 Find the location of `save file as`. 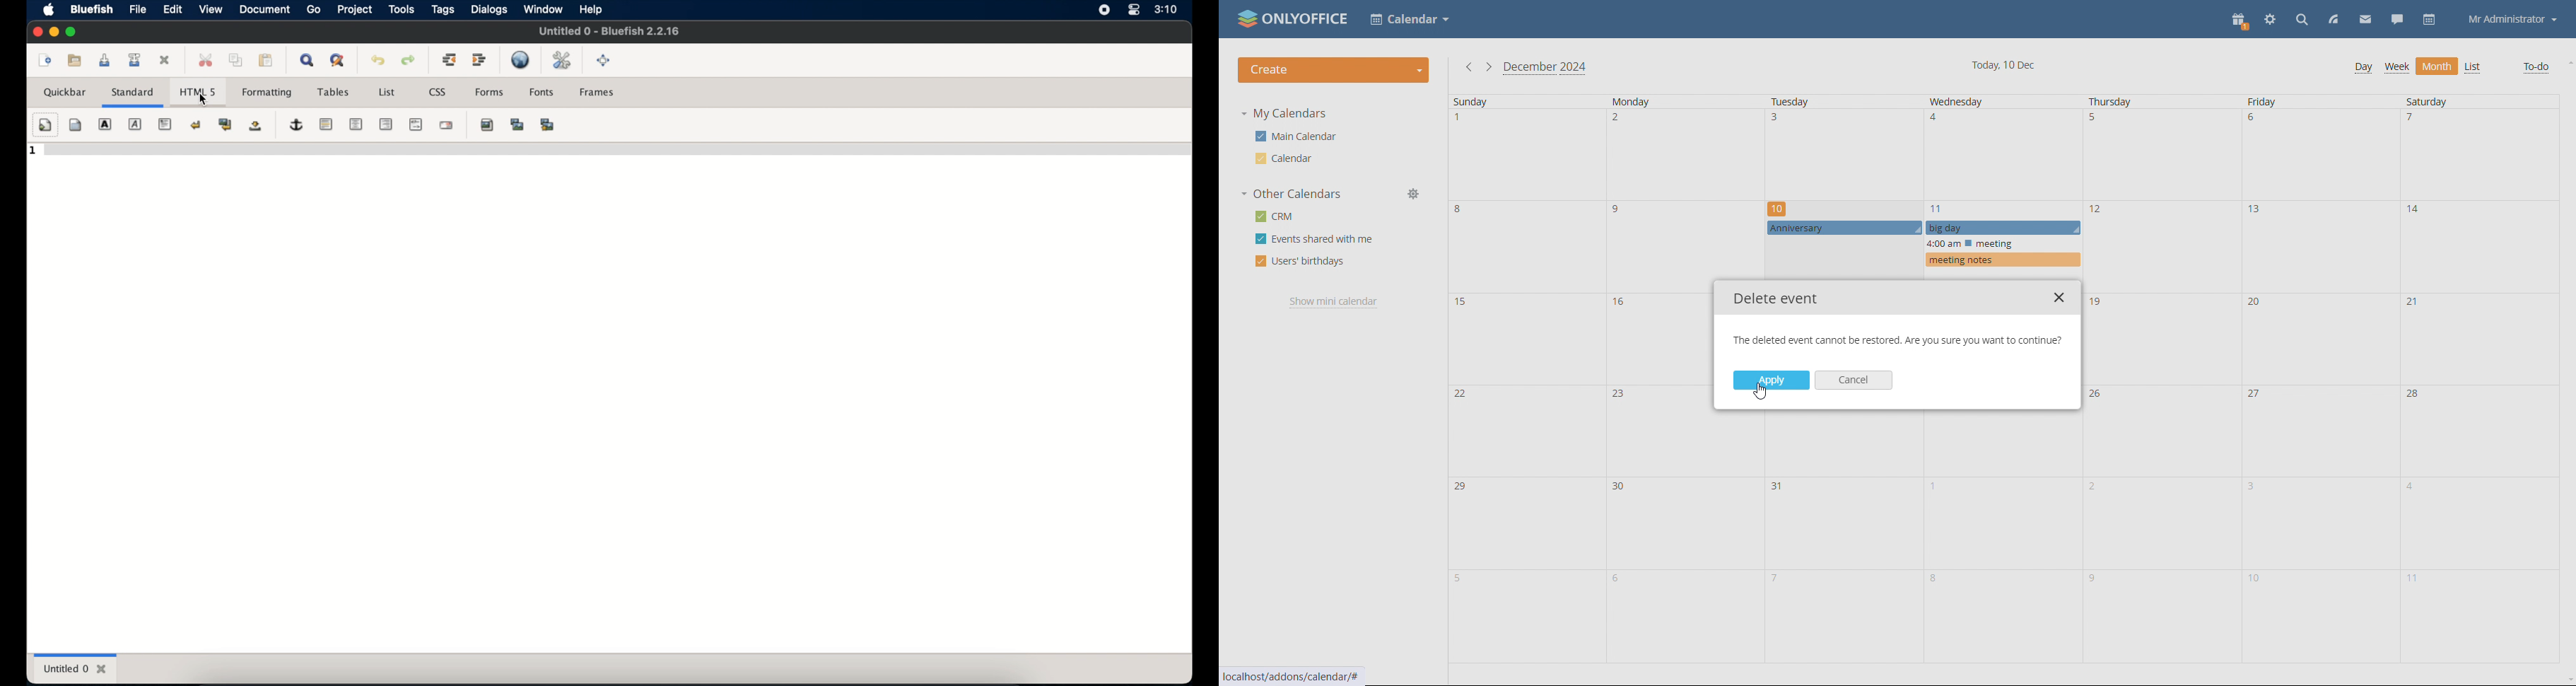

save file as is located at coordinates (135, 60).